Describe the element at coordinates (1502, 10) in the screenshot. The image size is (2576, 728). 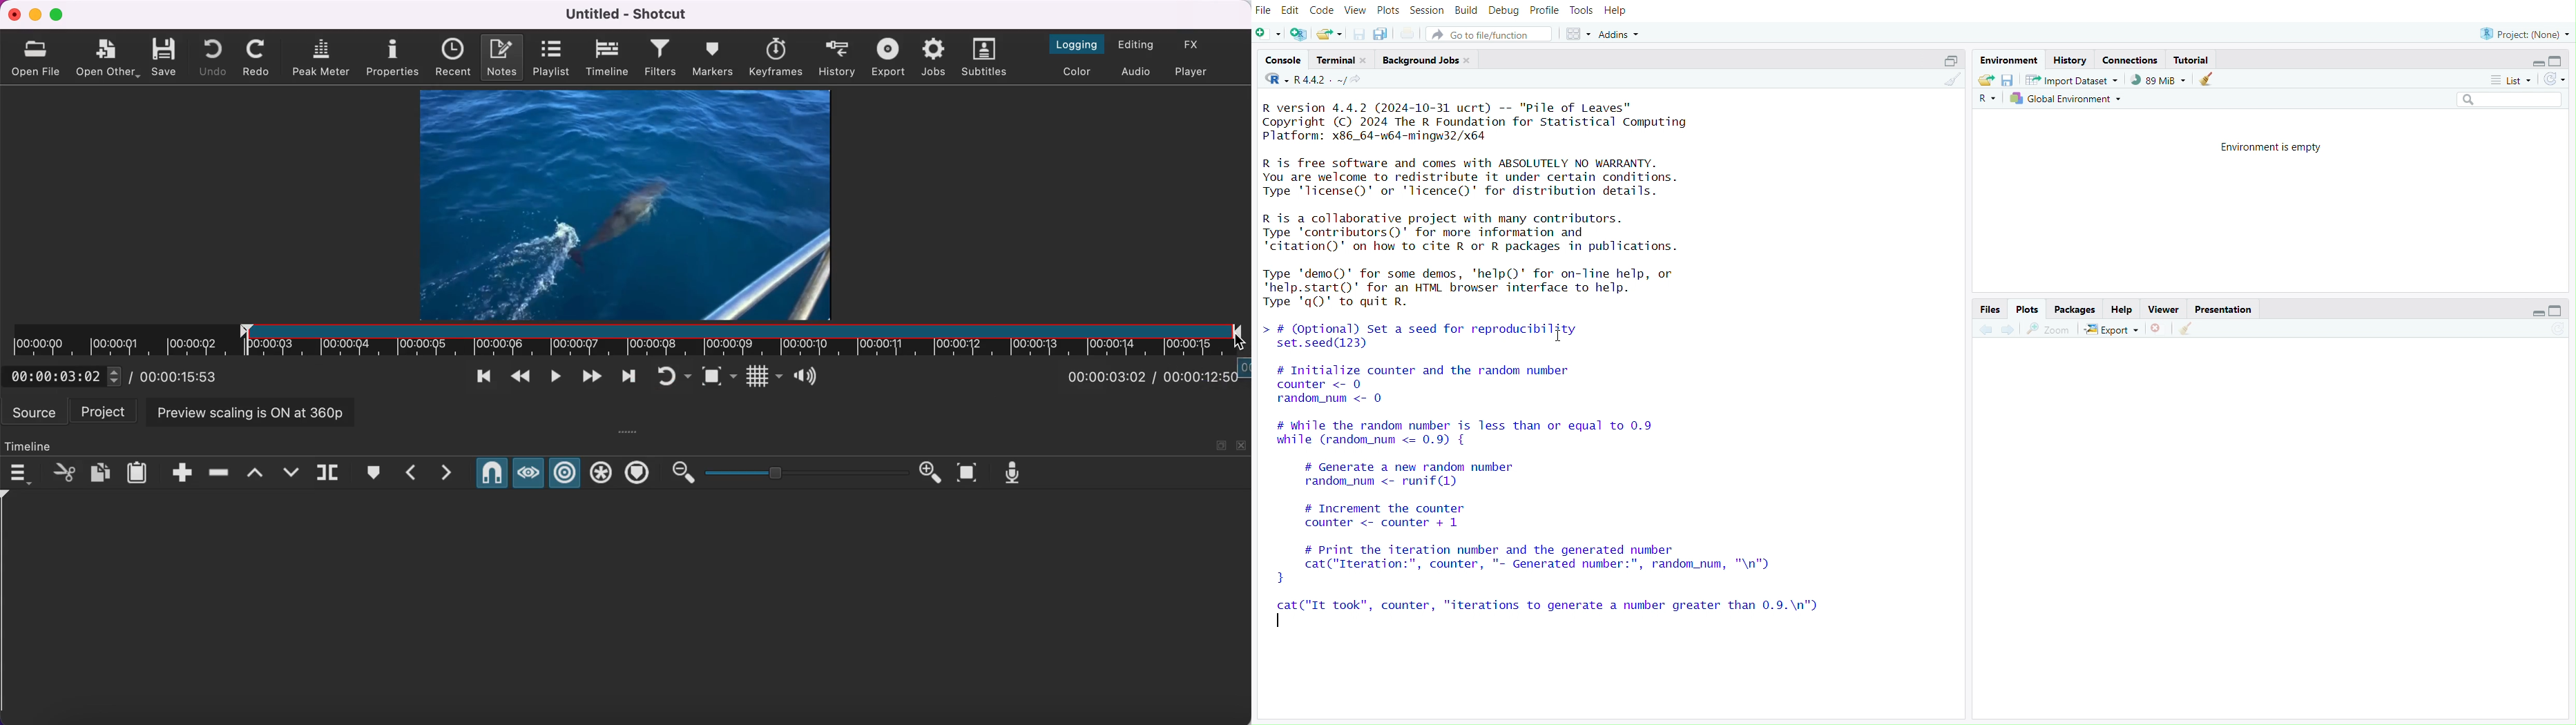
I see `Debug` at that location.